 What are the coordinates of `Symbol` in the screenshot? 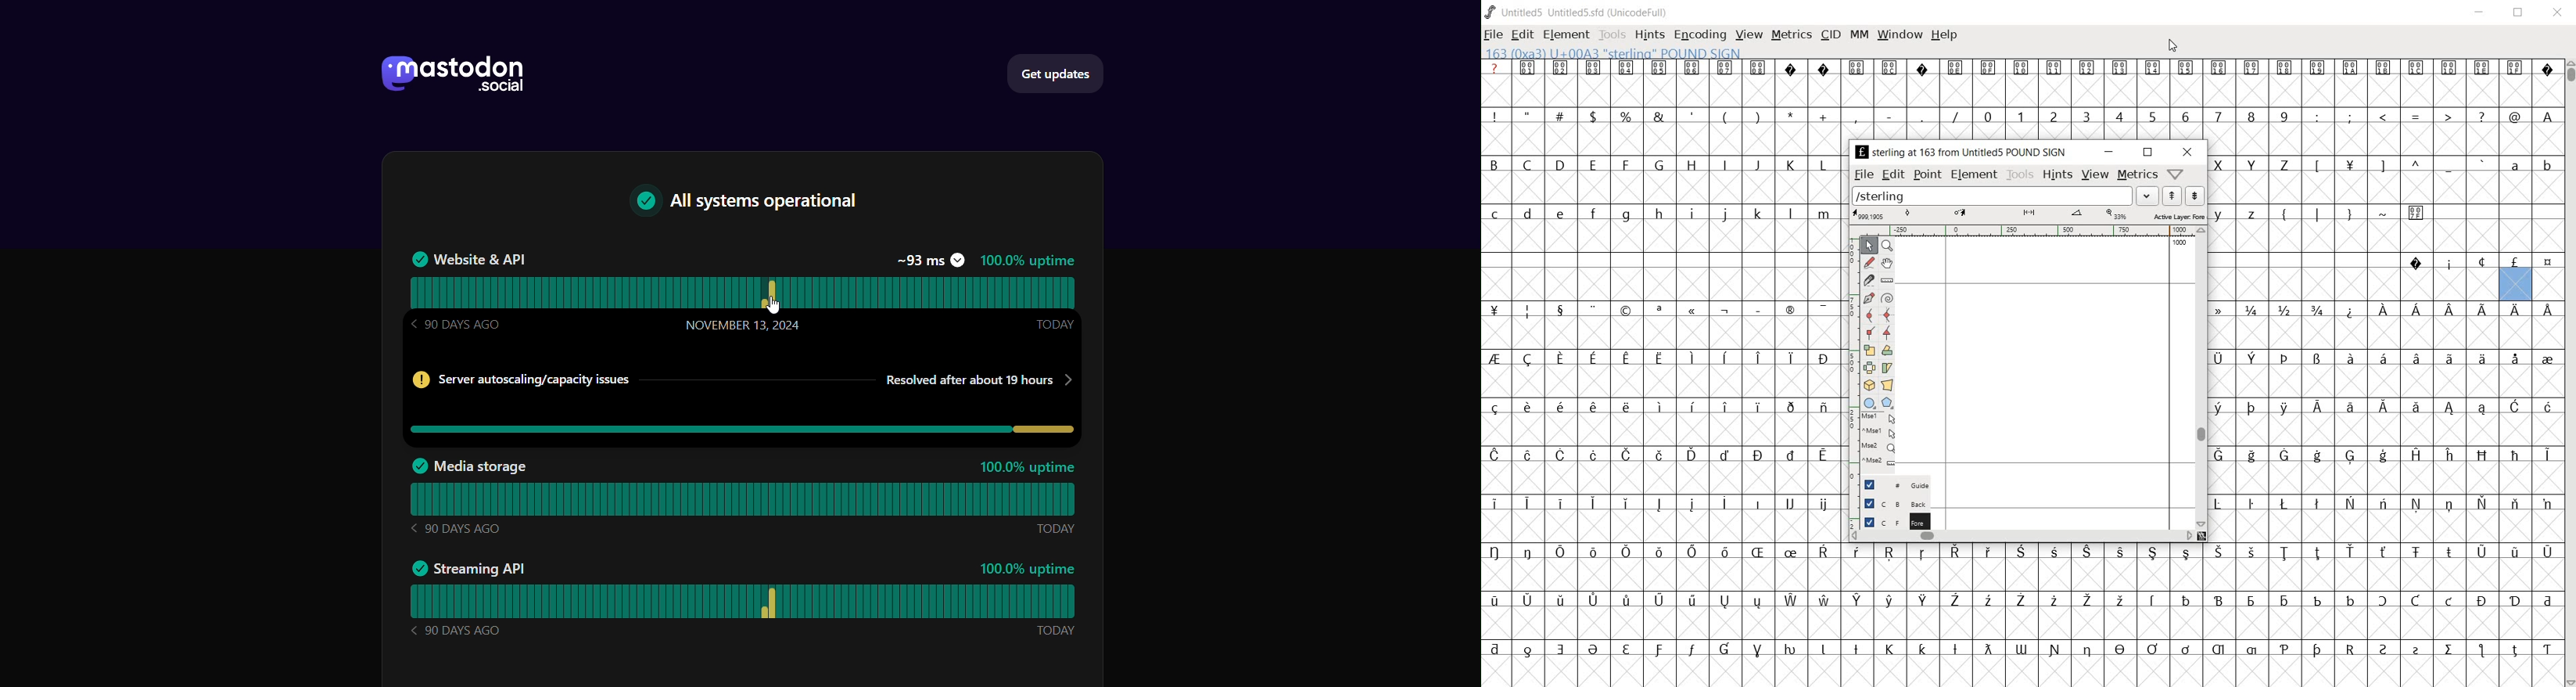 It's located at (1530, 67).